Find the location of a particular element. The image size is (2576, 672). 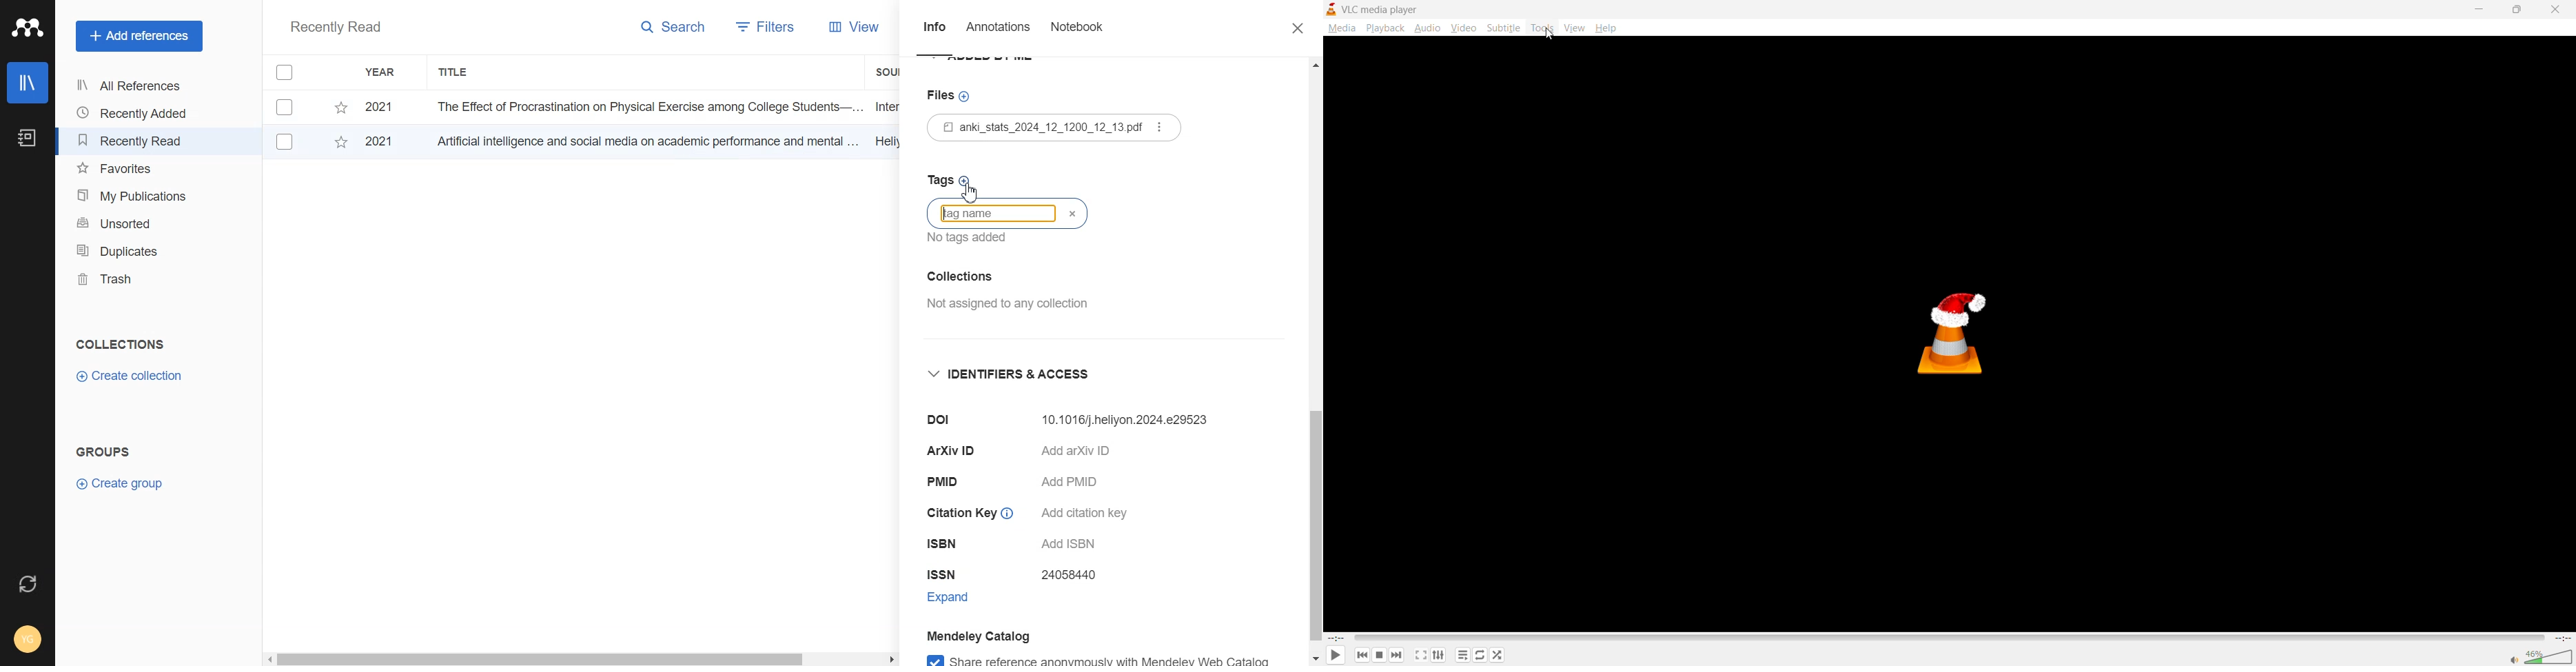

previous is located at coordinates (1361, 655).